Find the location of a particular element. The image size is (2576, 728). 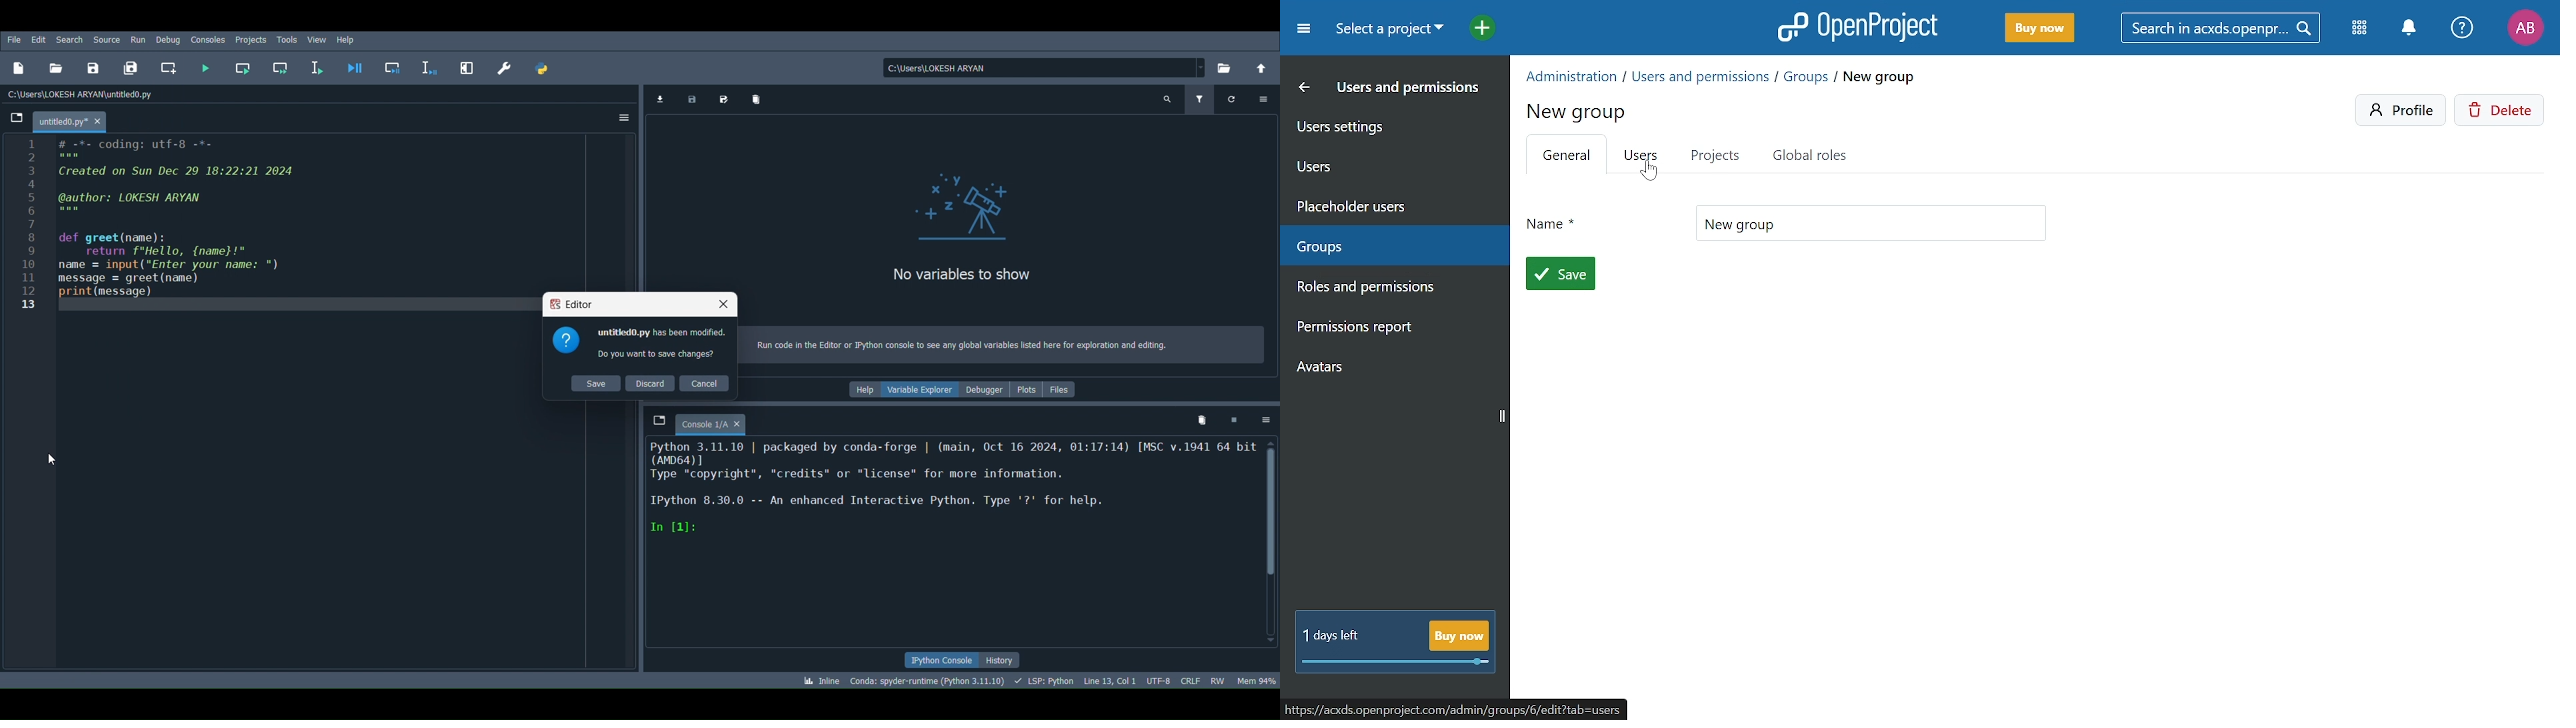

Cursor position is located at coordinates (1111, 681).